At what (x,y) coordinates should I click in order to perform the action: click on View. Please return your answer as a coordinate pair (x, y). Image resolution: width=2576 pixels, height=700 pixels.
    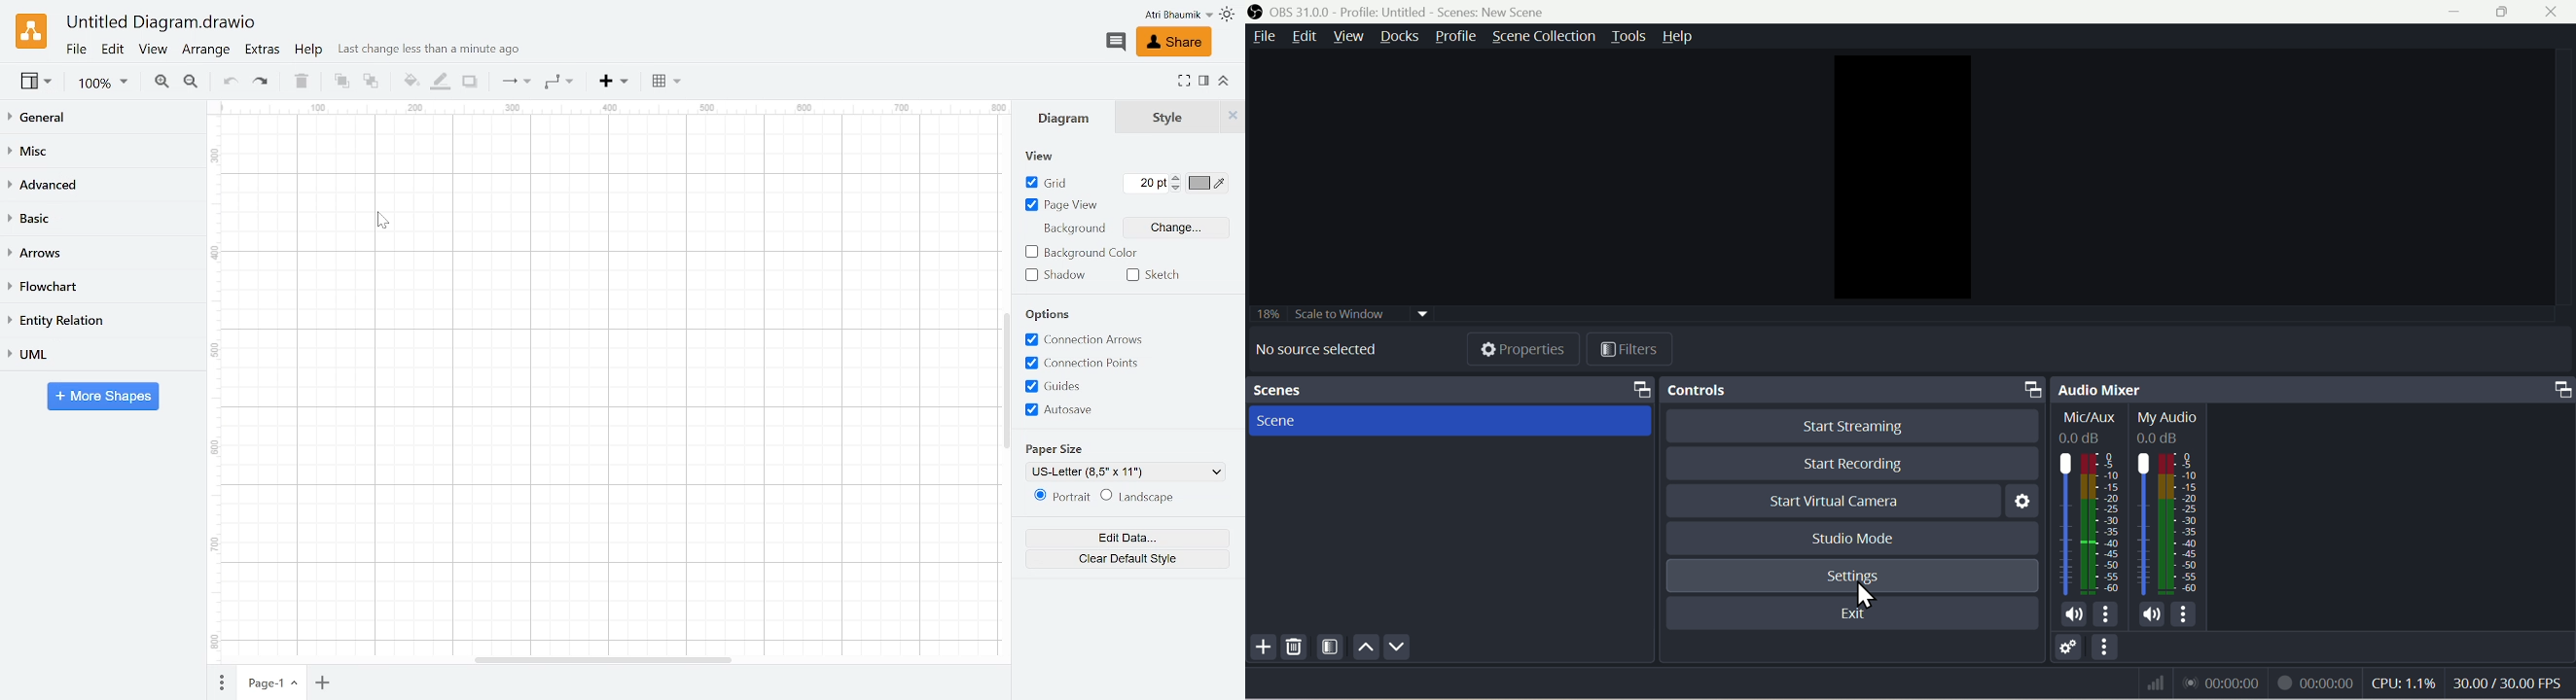
    Looking at the image, I should click on (155, 50).